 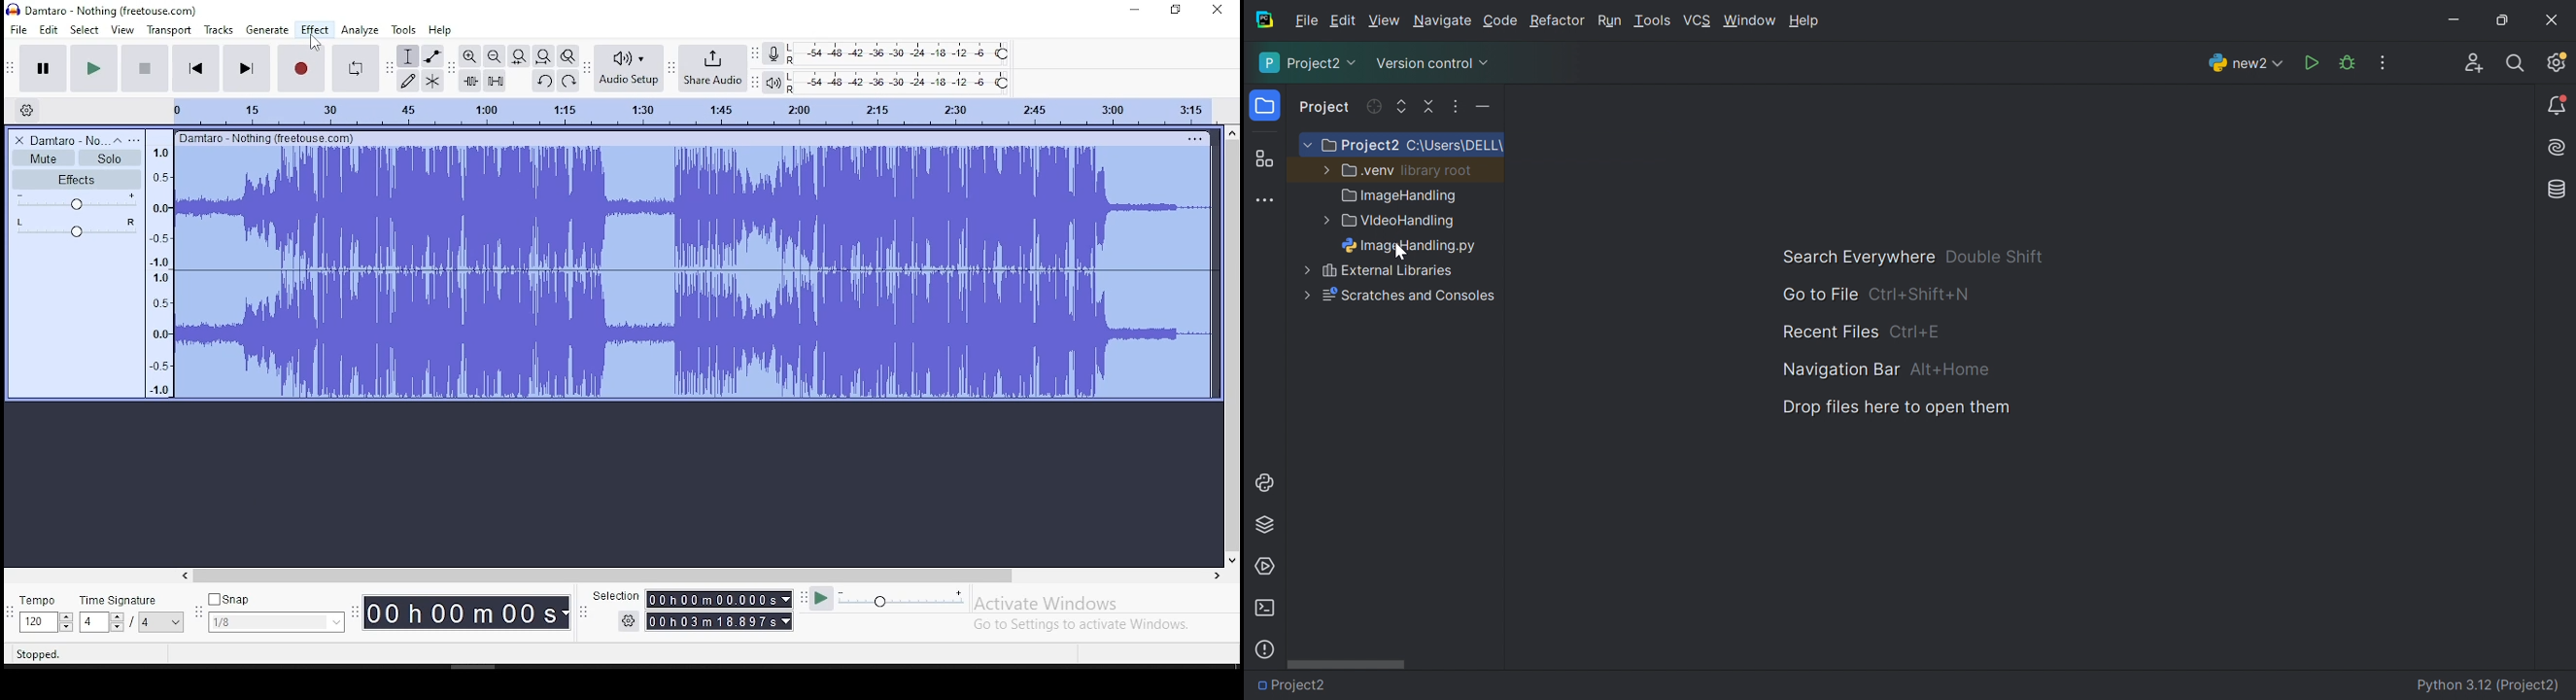 I want to click on restore, so click(x=1178, y=9).